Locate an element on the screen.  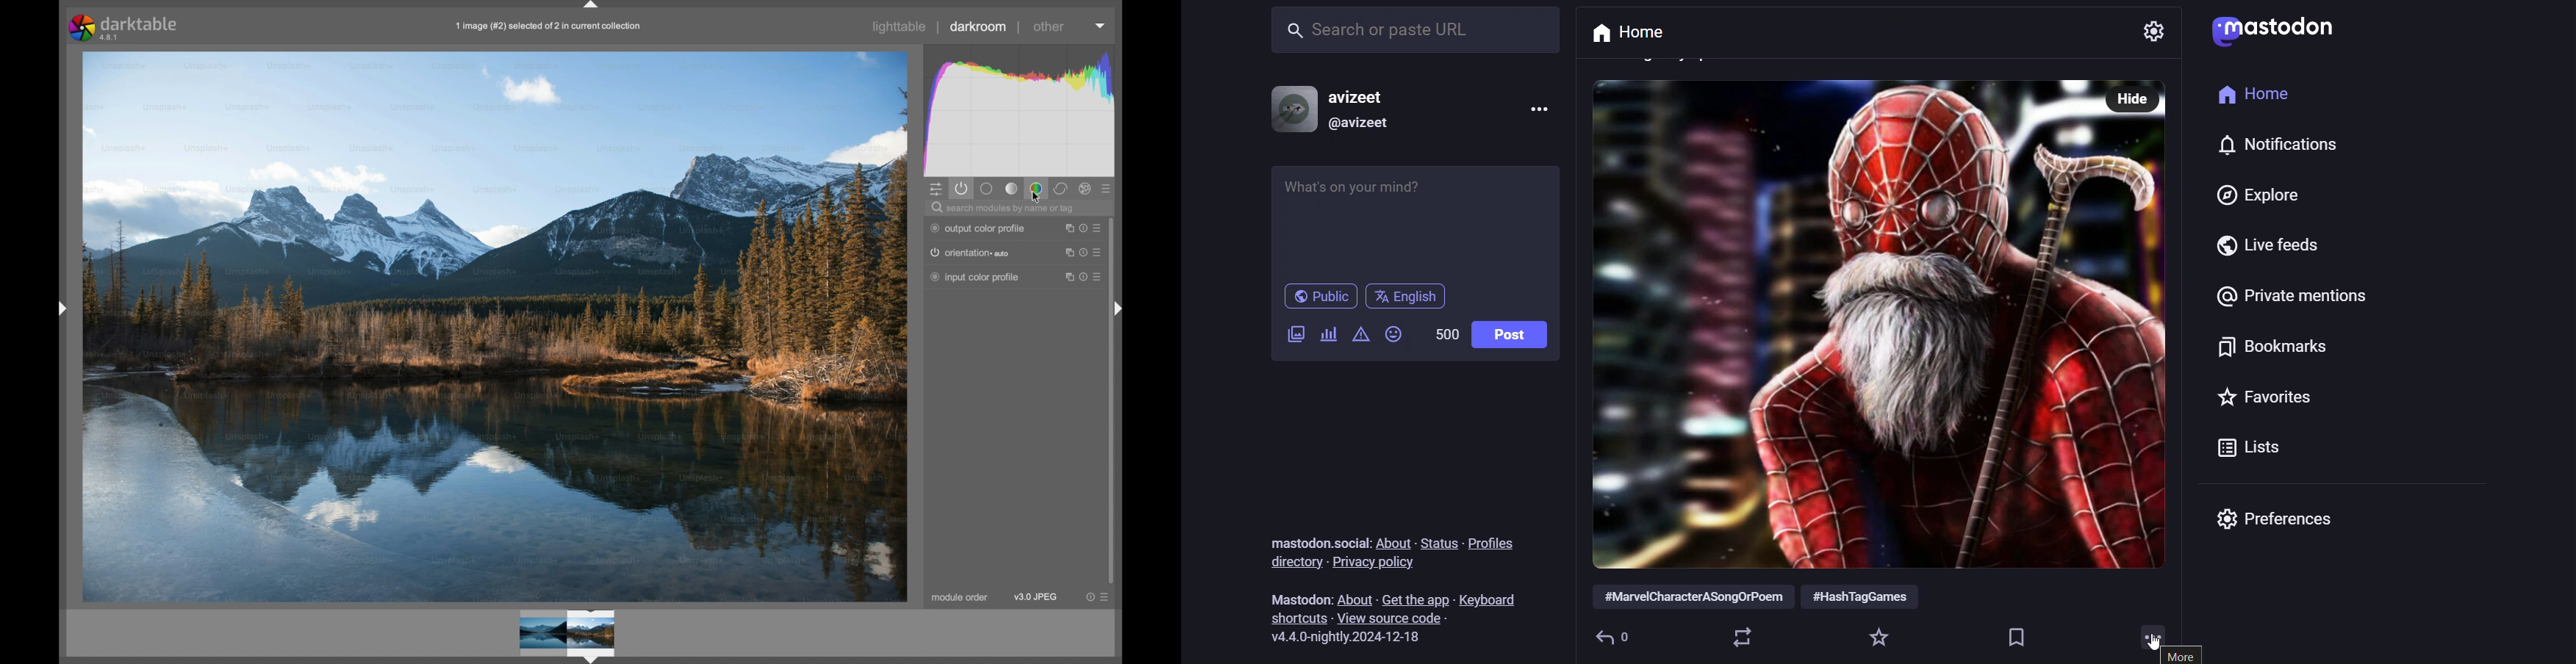
get the app is located at coordinates (1416, 596).